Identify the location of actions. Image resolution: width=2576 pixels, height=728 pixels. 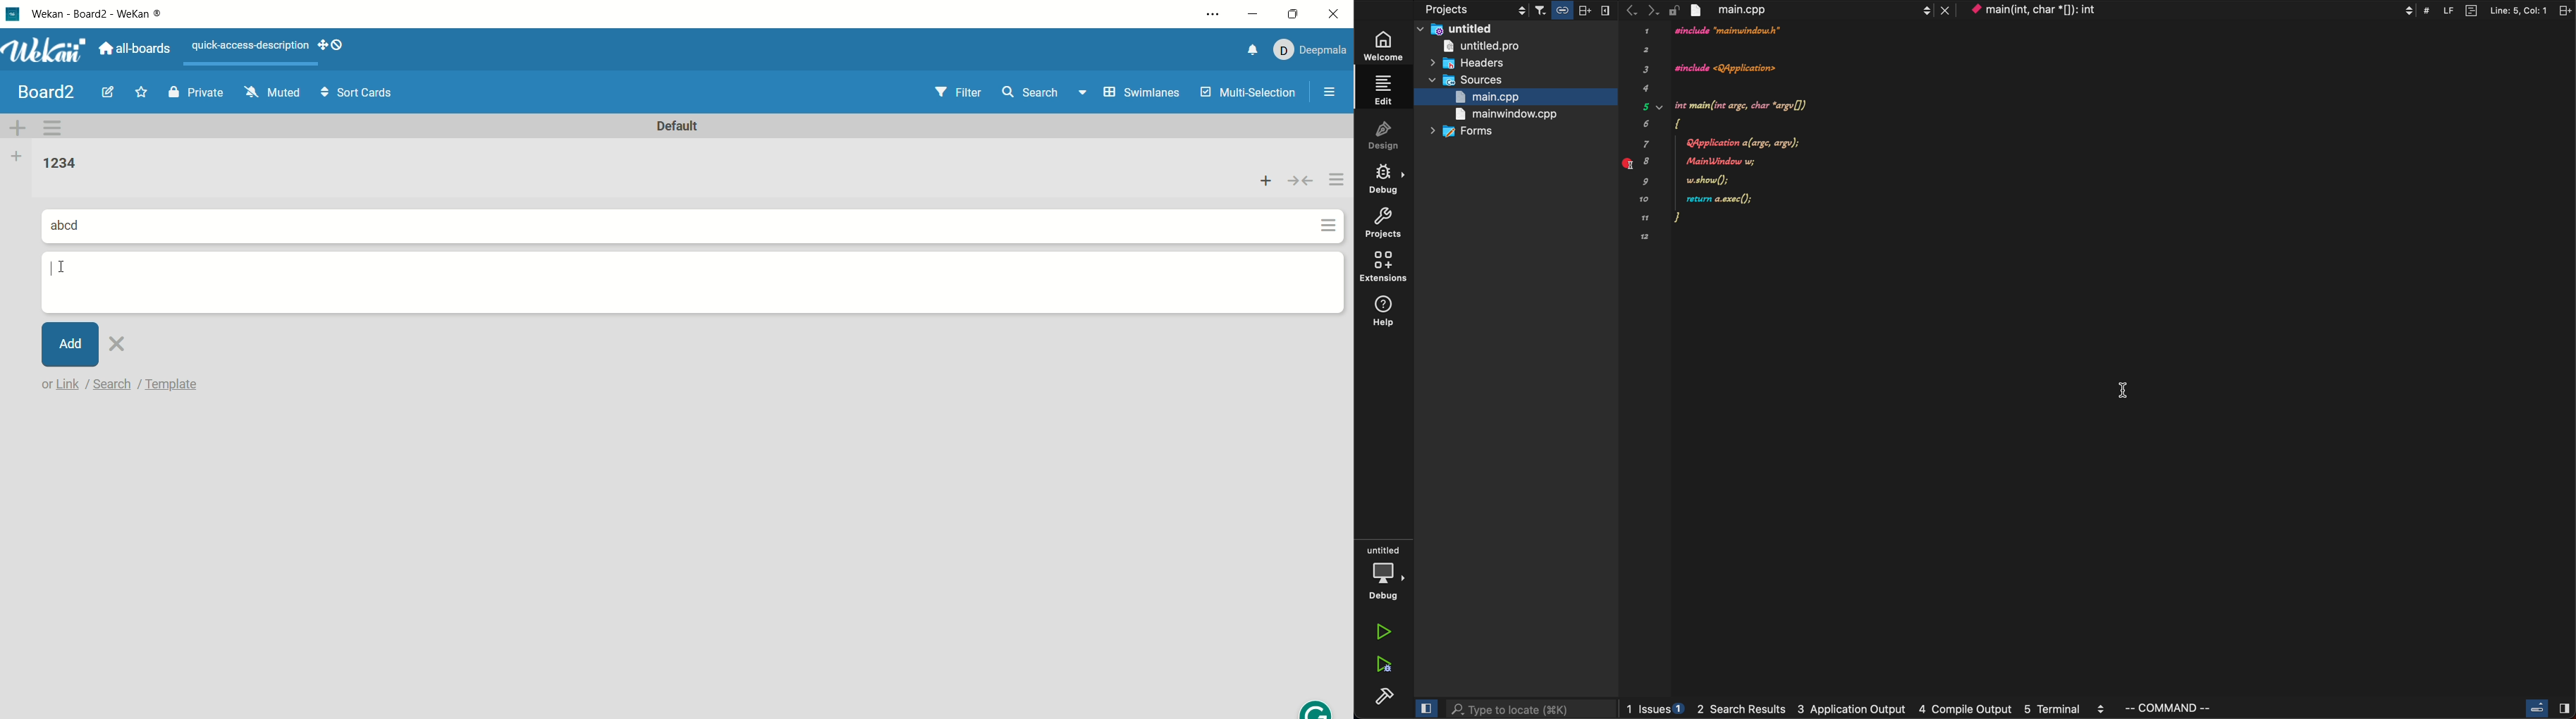
(1334, 201).